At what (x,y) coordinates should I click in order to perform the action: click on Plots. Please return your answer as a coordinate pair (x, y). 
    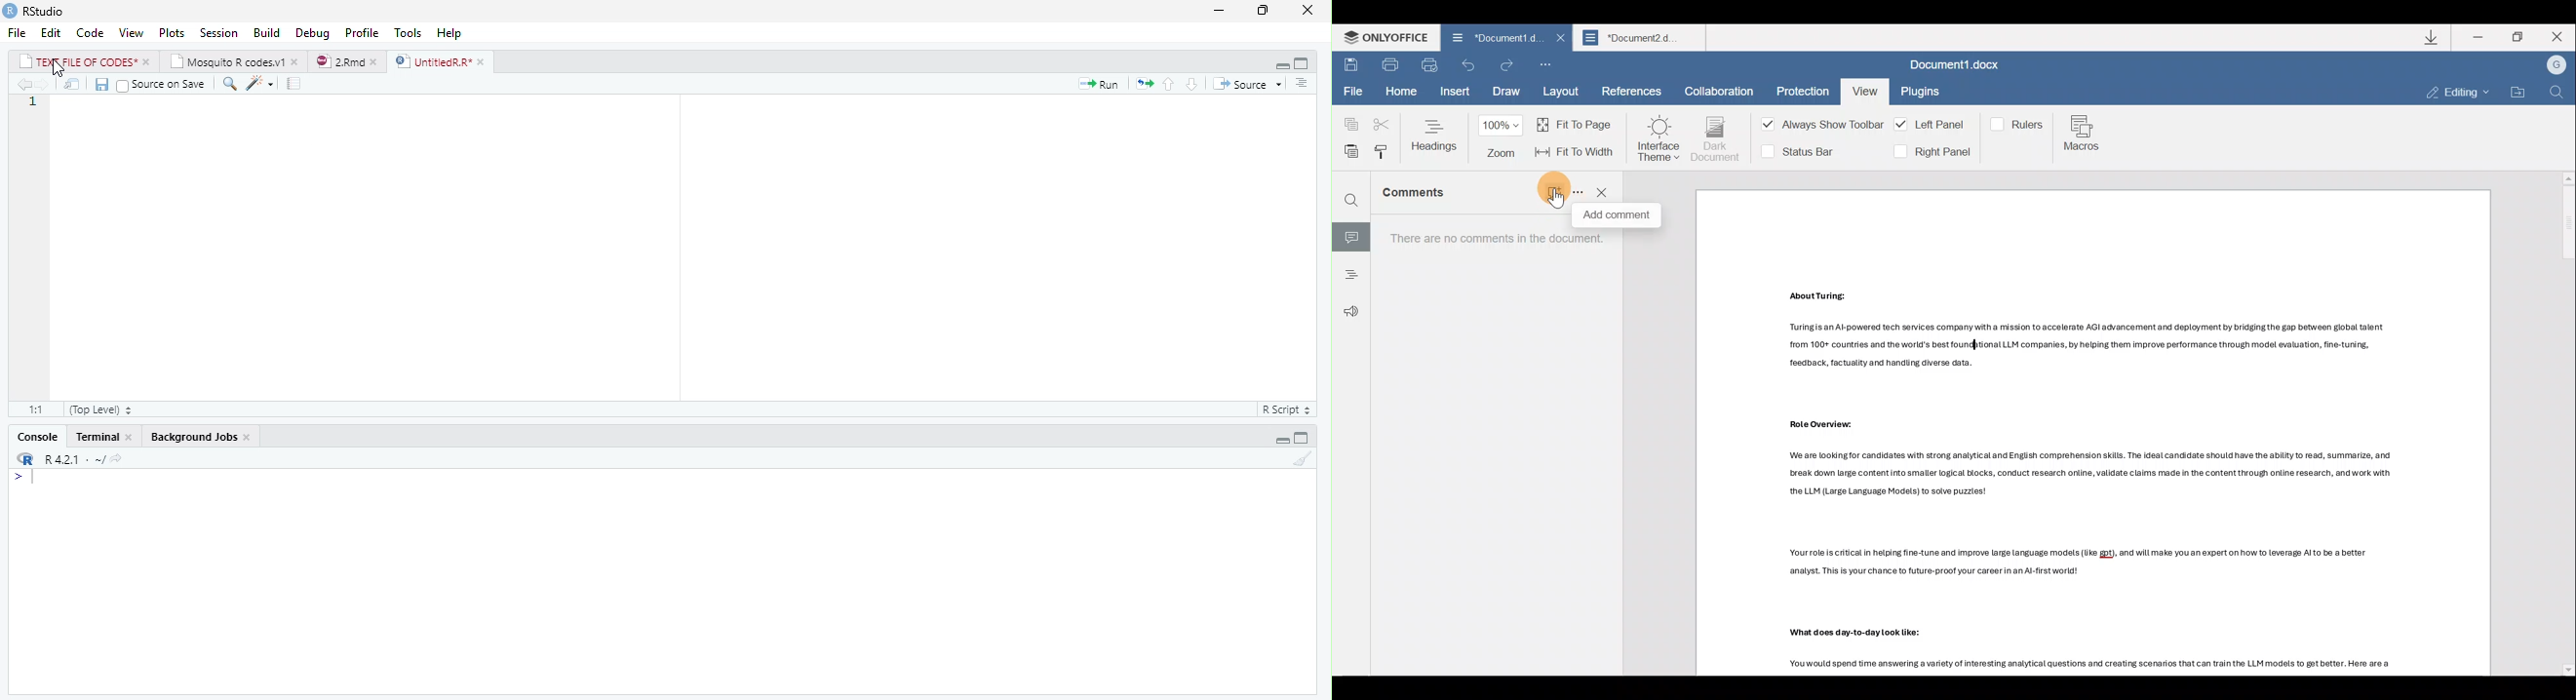
    Looking at the image, I should click on (172, 31).